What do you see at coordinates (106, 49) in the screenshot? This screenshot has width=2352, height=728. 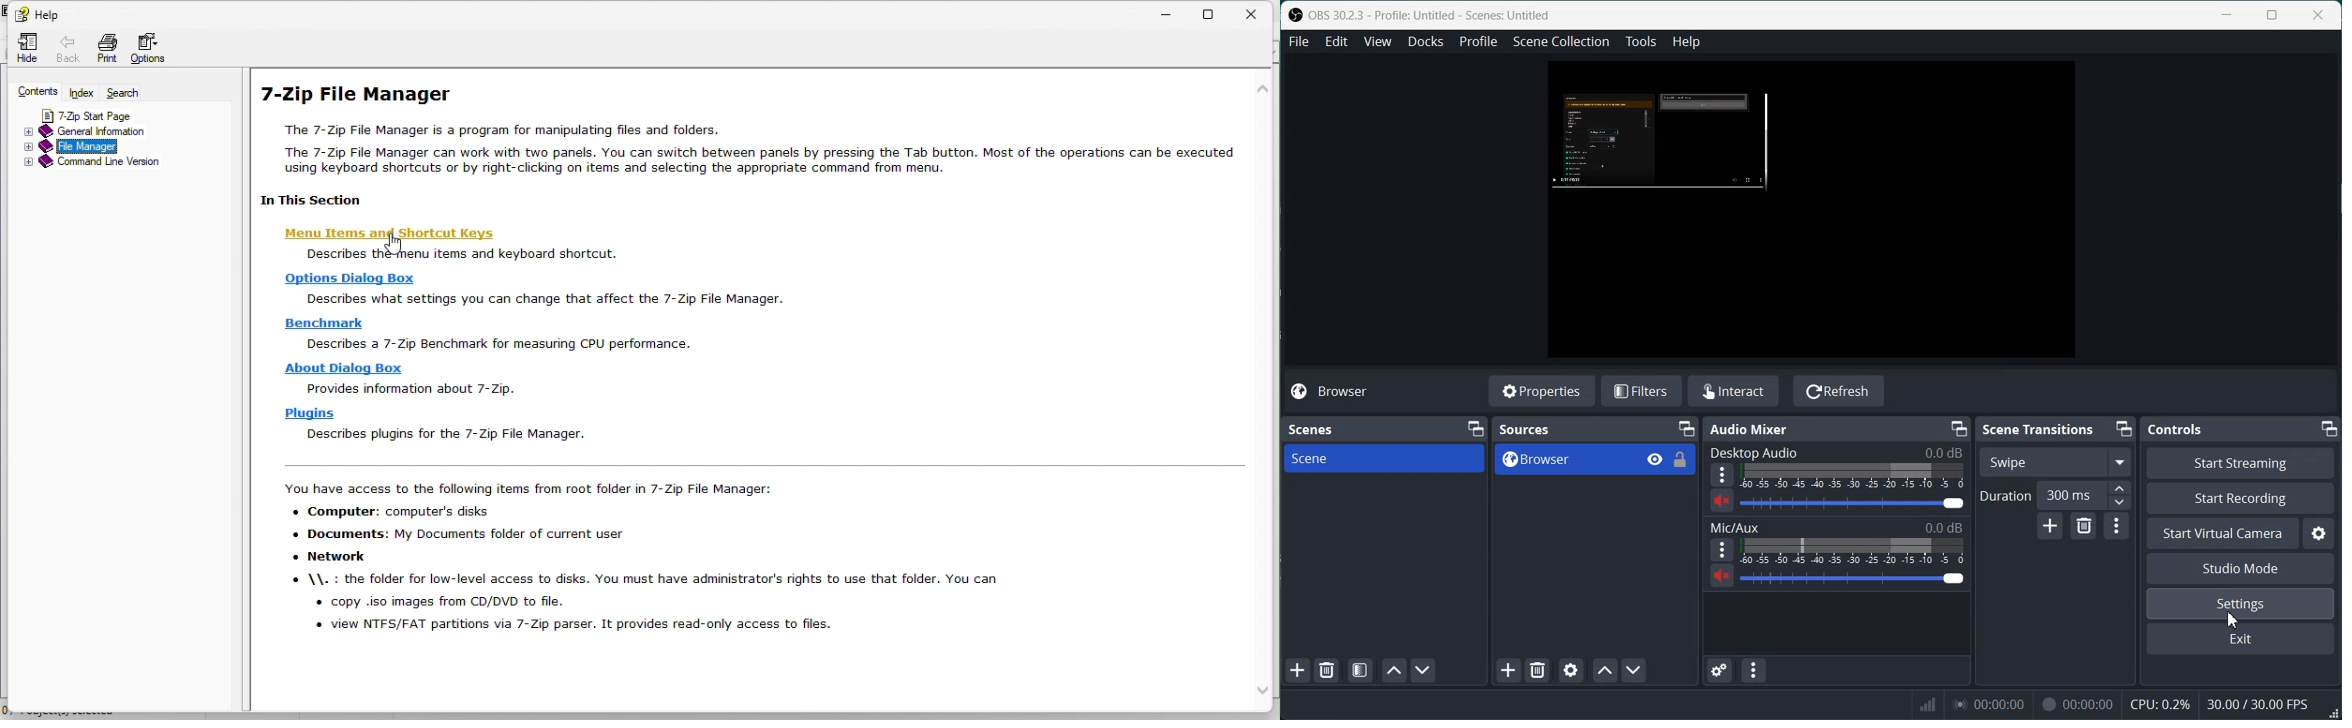 I see `Print` at bounding box center [106, 49].